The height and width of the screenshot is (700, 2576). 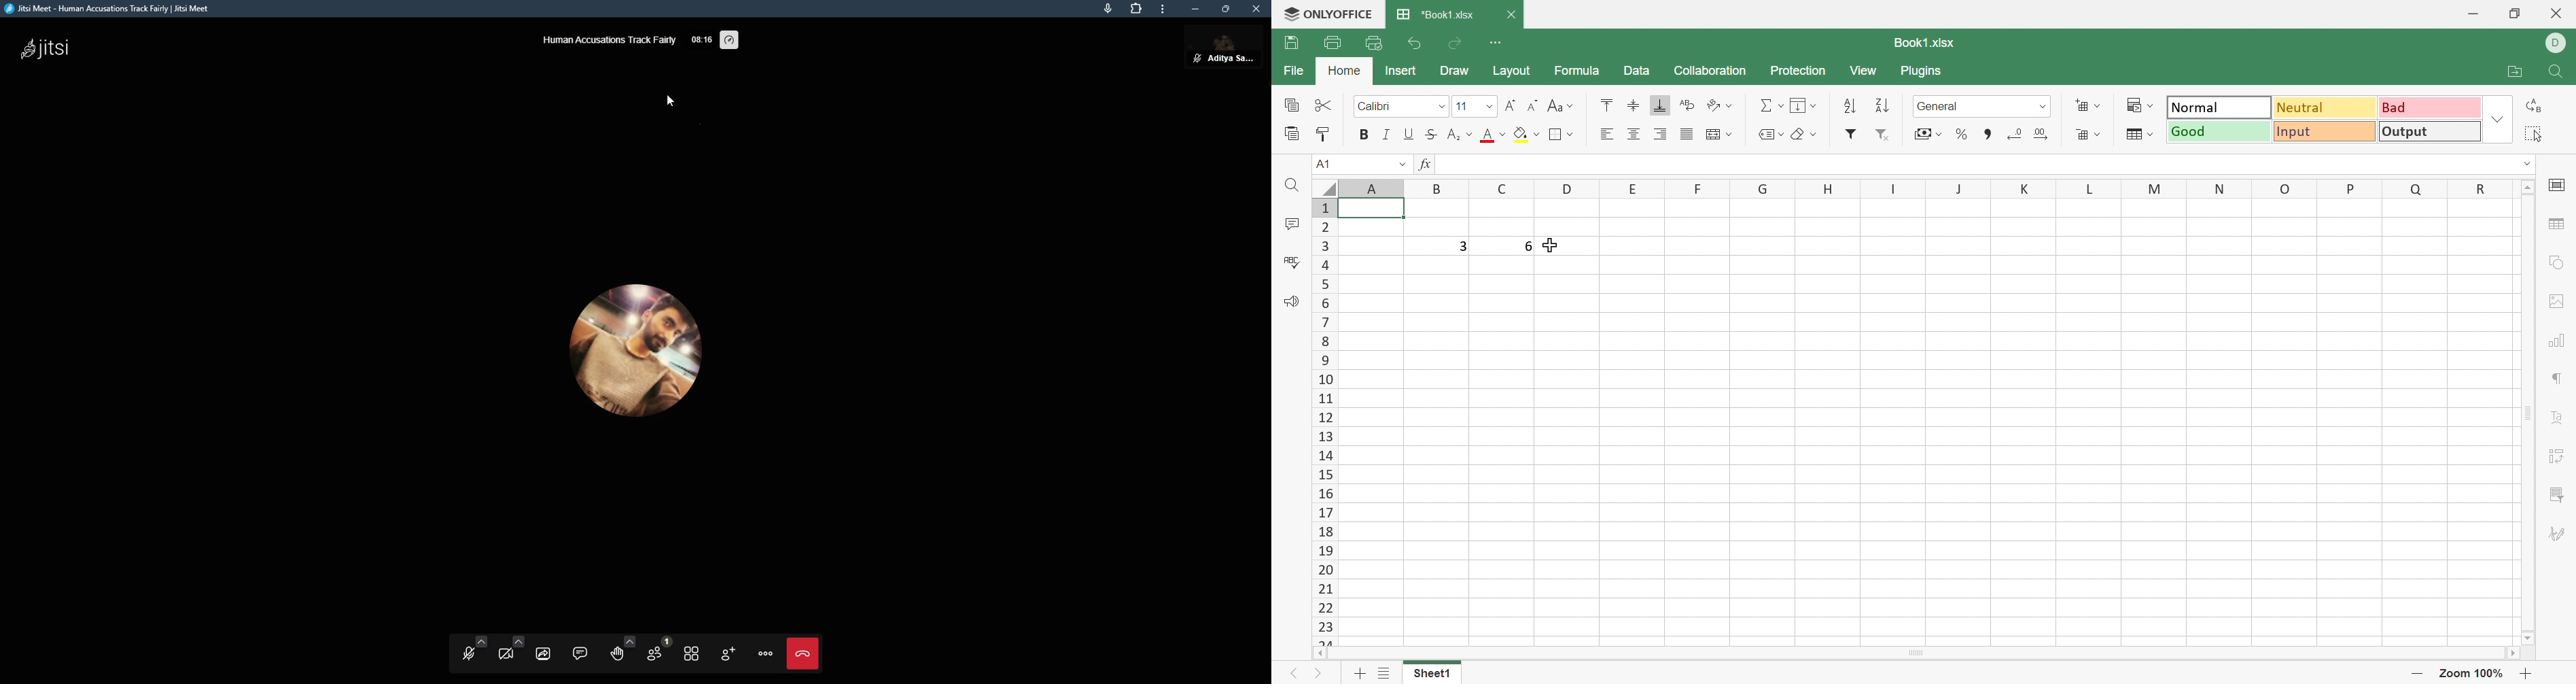 What do you see at coordinates (1606, 105) in the screenshot?
I see `Align top` at bounding box center [1606, 105].